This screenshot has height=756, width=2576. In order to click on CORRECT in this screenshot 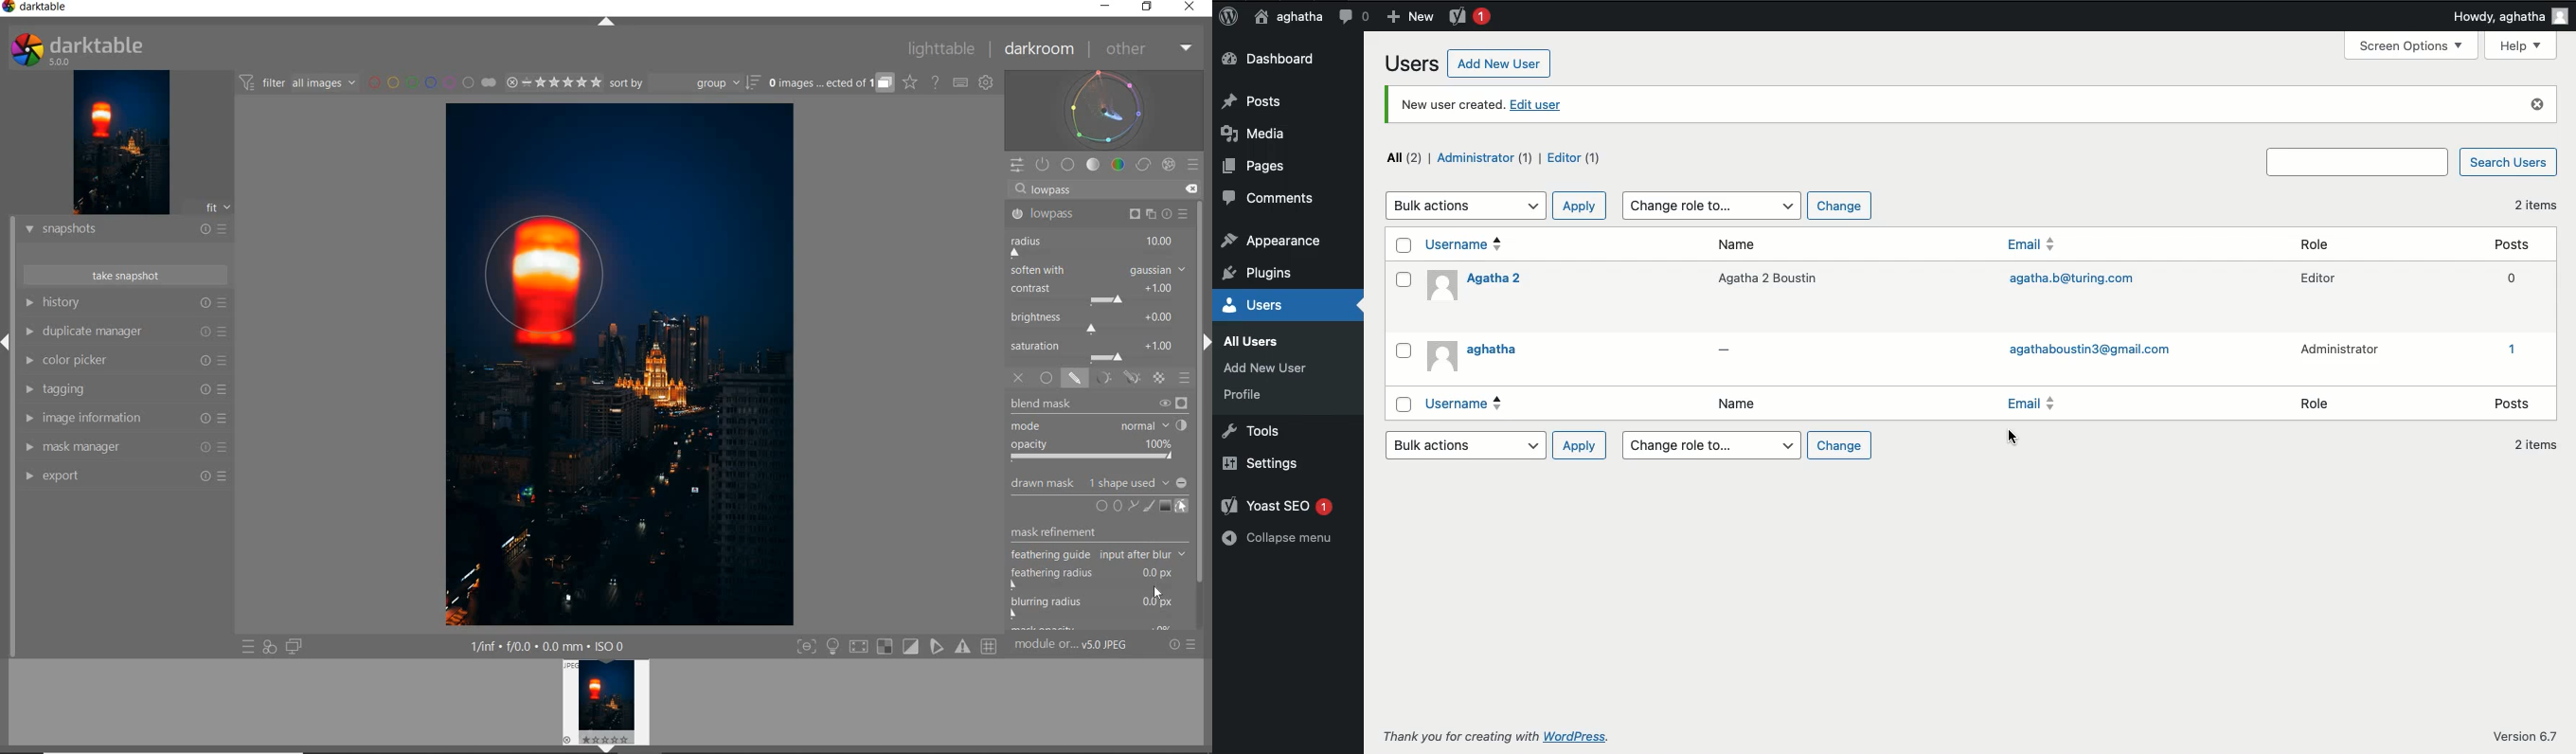, I will do `click(1144, 165)`.